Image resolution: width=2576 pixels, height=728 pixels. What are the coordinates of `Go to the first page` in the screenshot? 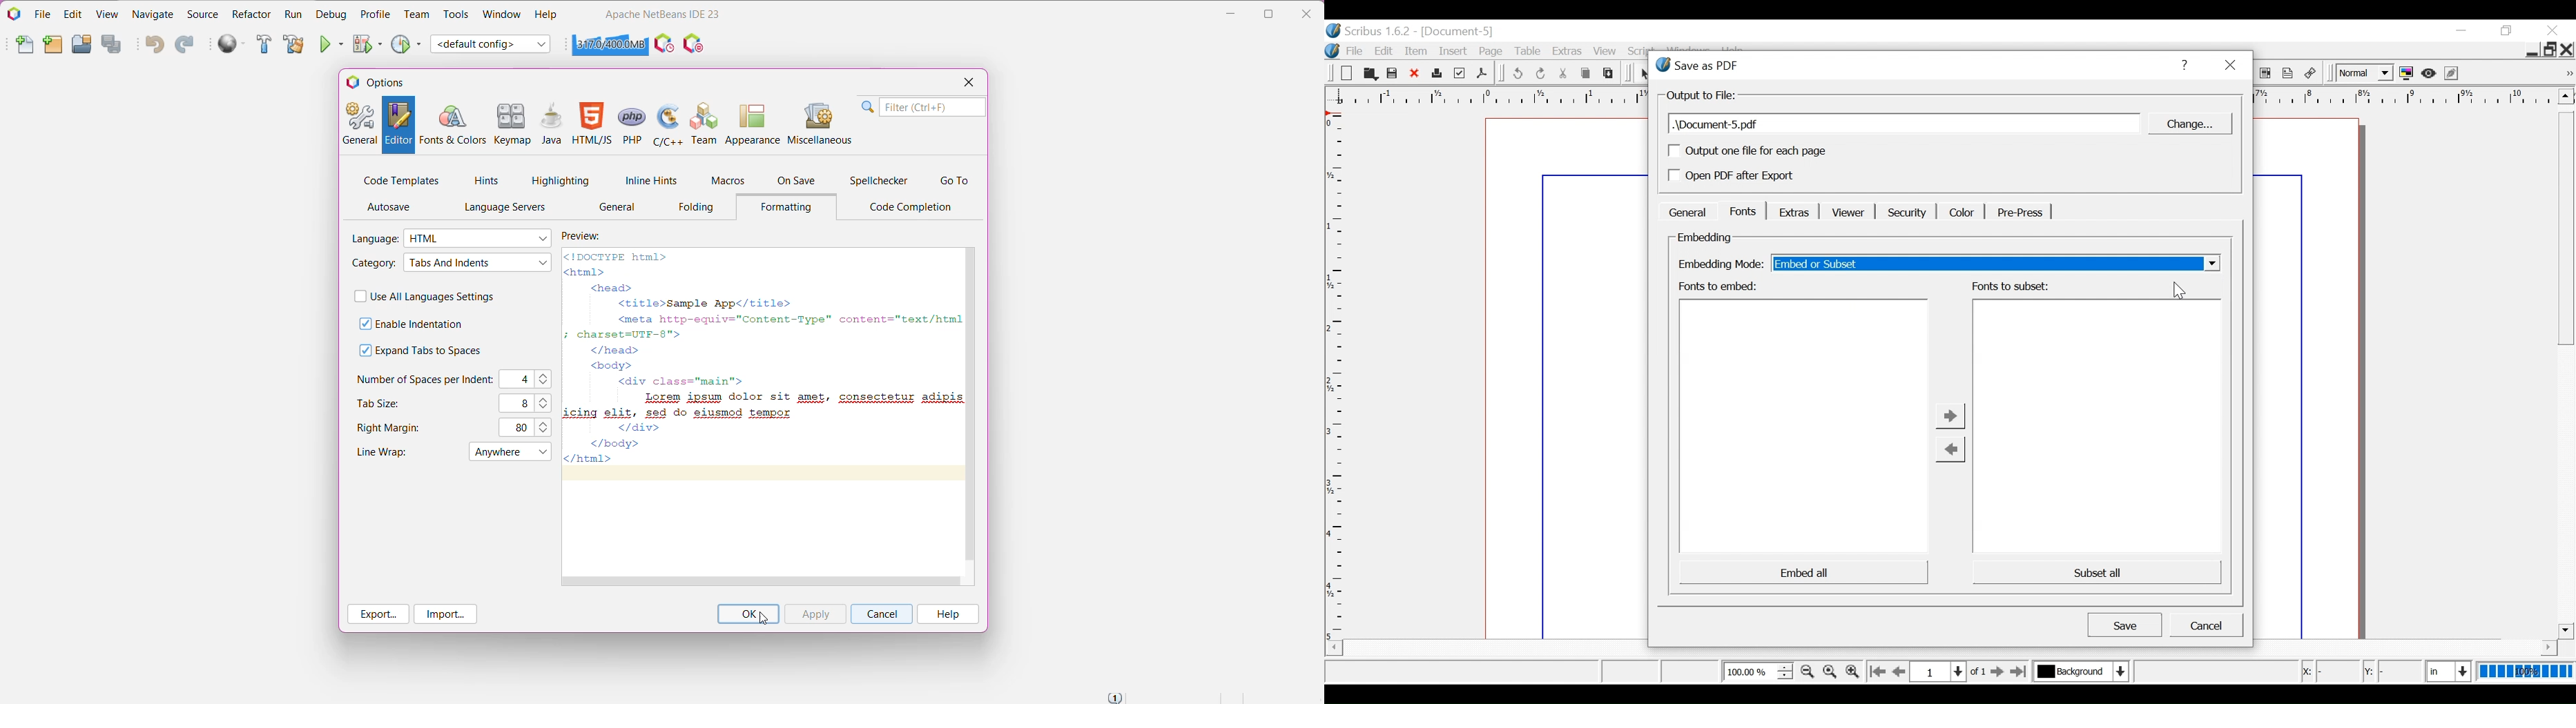 It's located at (1877, 672).